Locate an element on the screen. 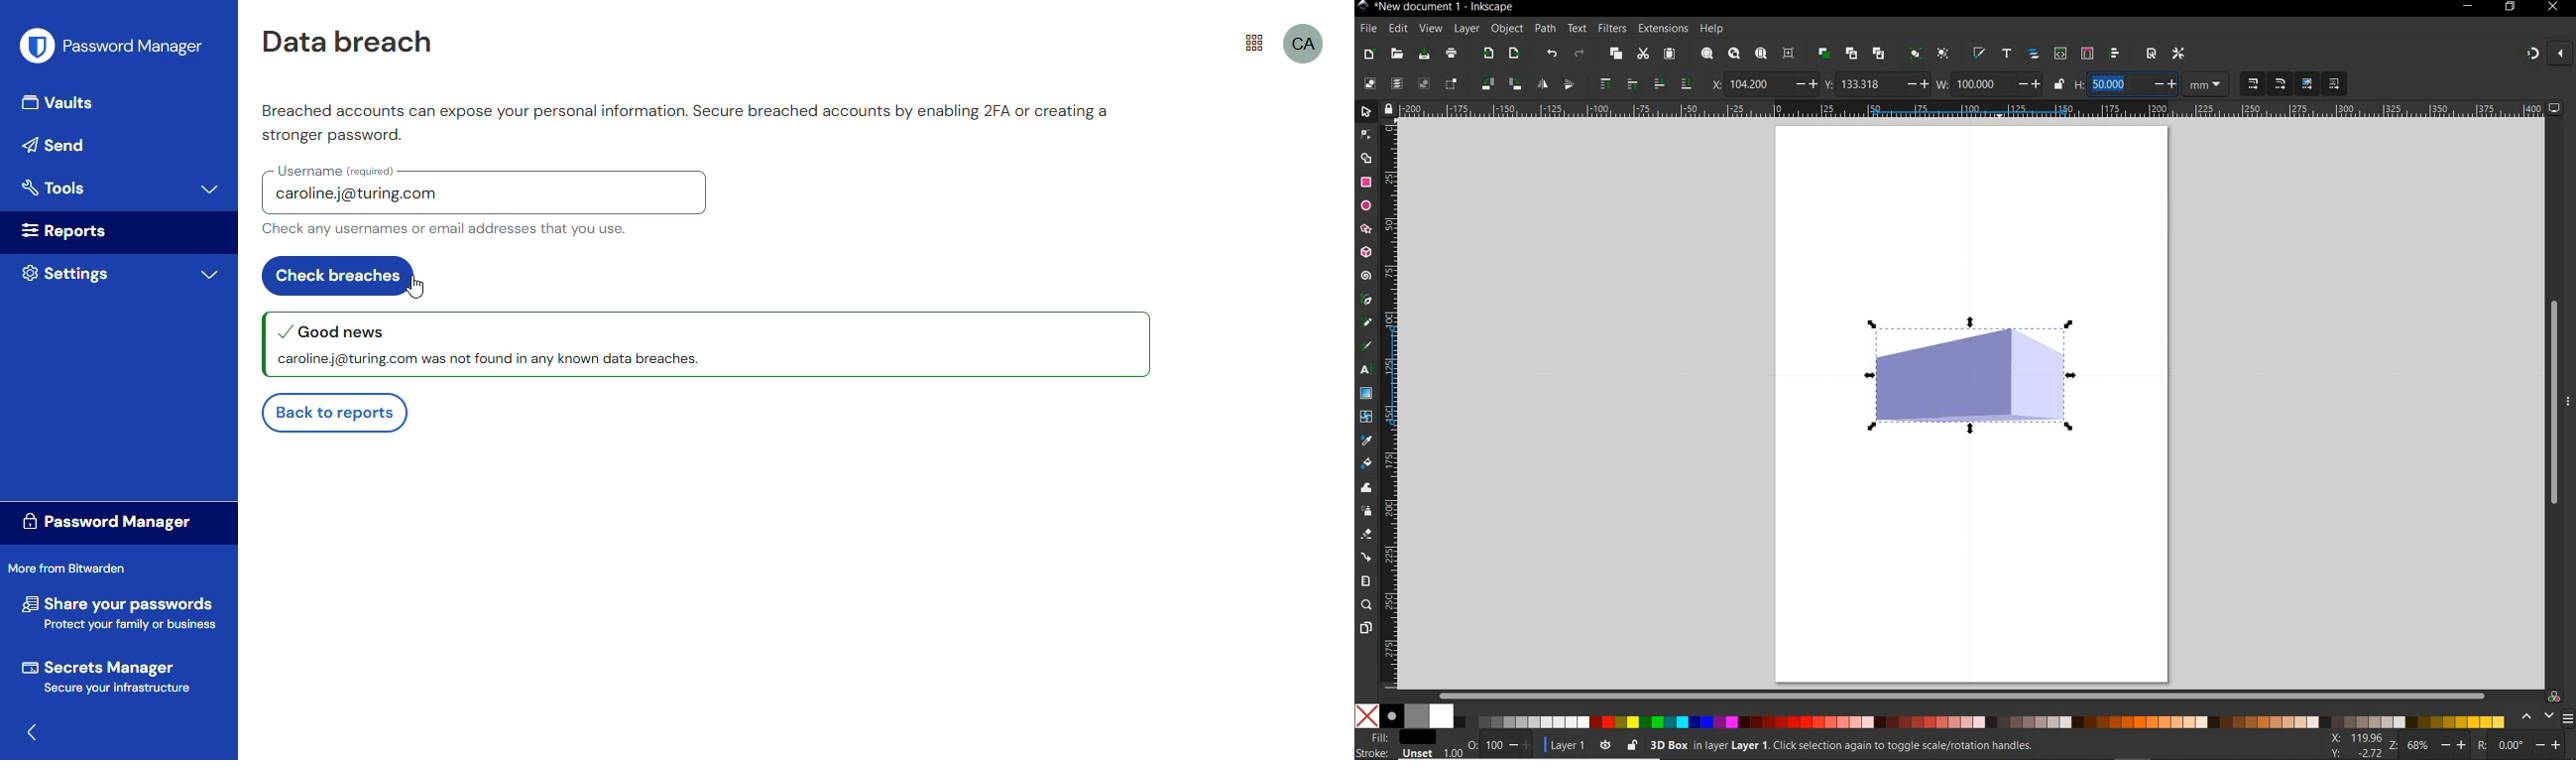  selector tool is located at coordinates (1367, 112).